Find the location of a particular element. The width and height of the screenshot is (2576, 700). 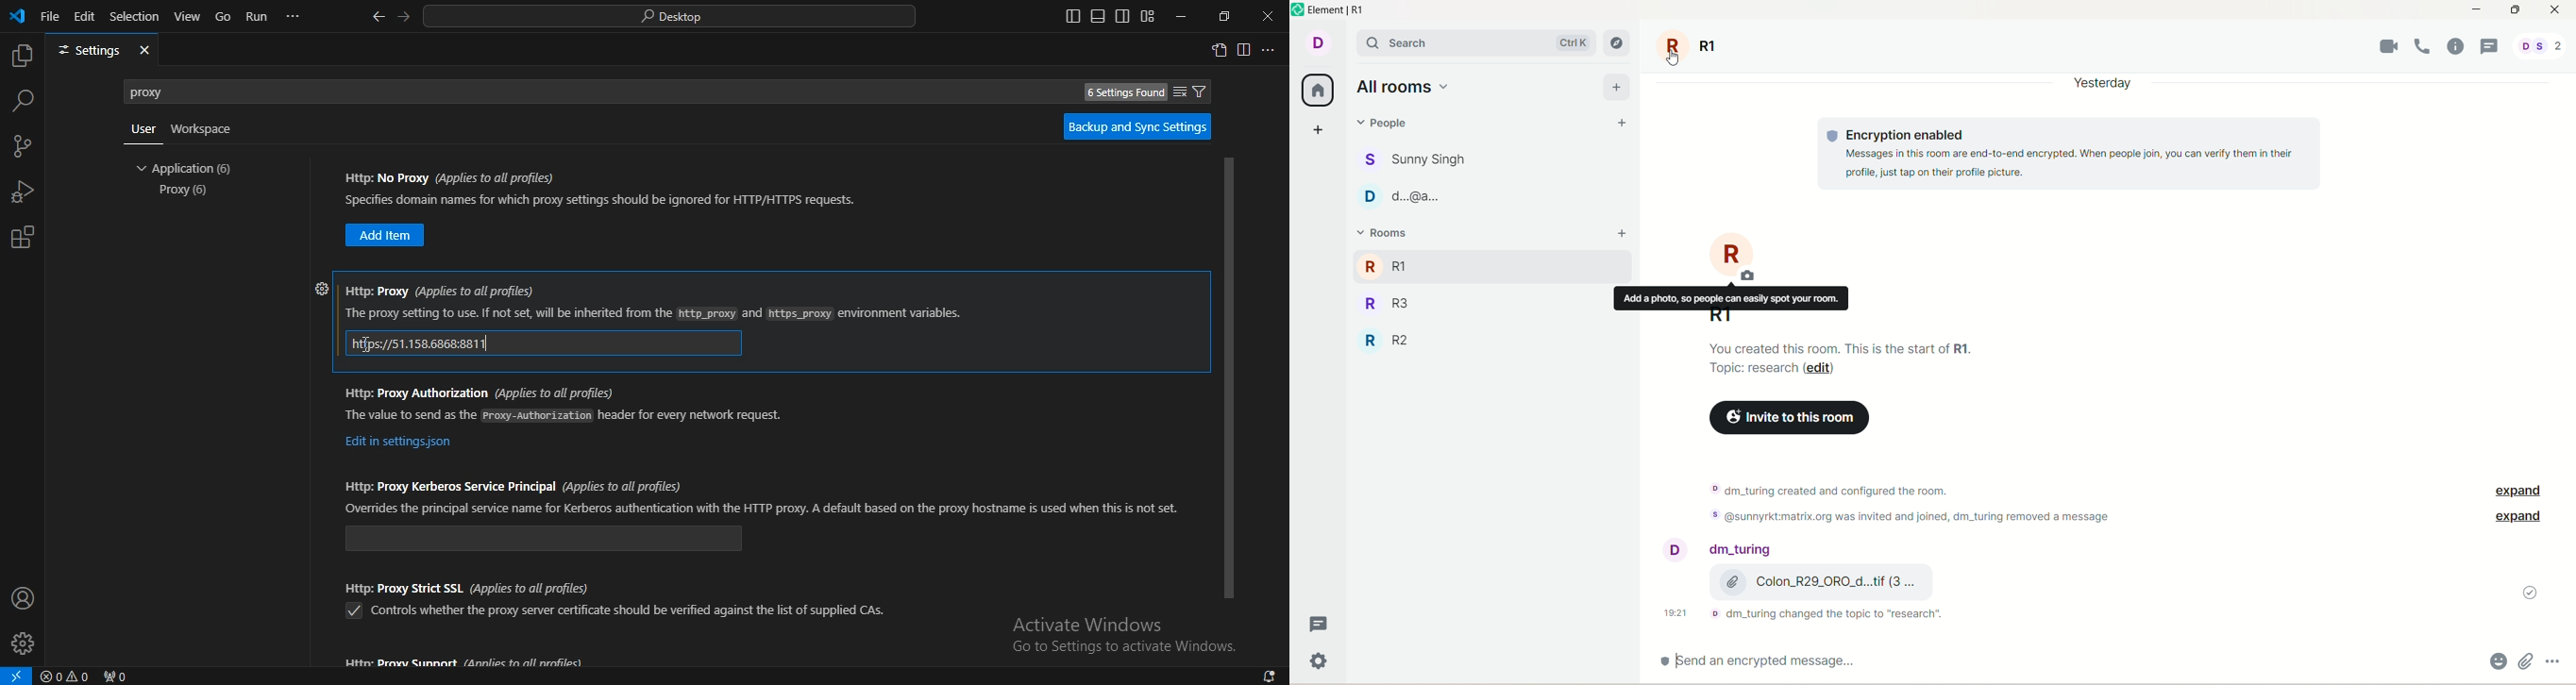

edit is located at coordinates (85, 16).